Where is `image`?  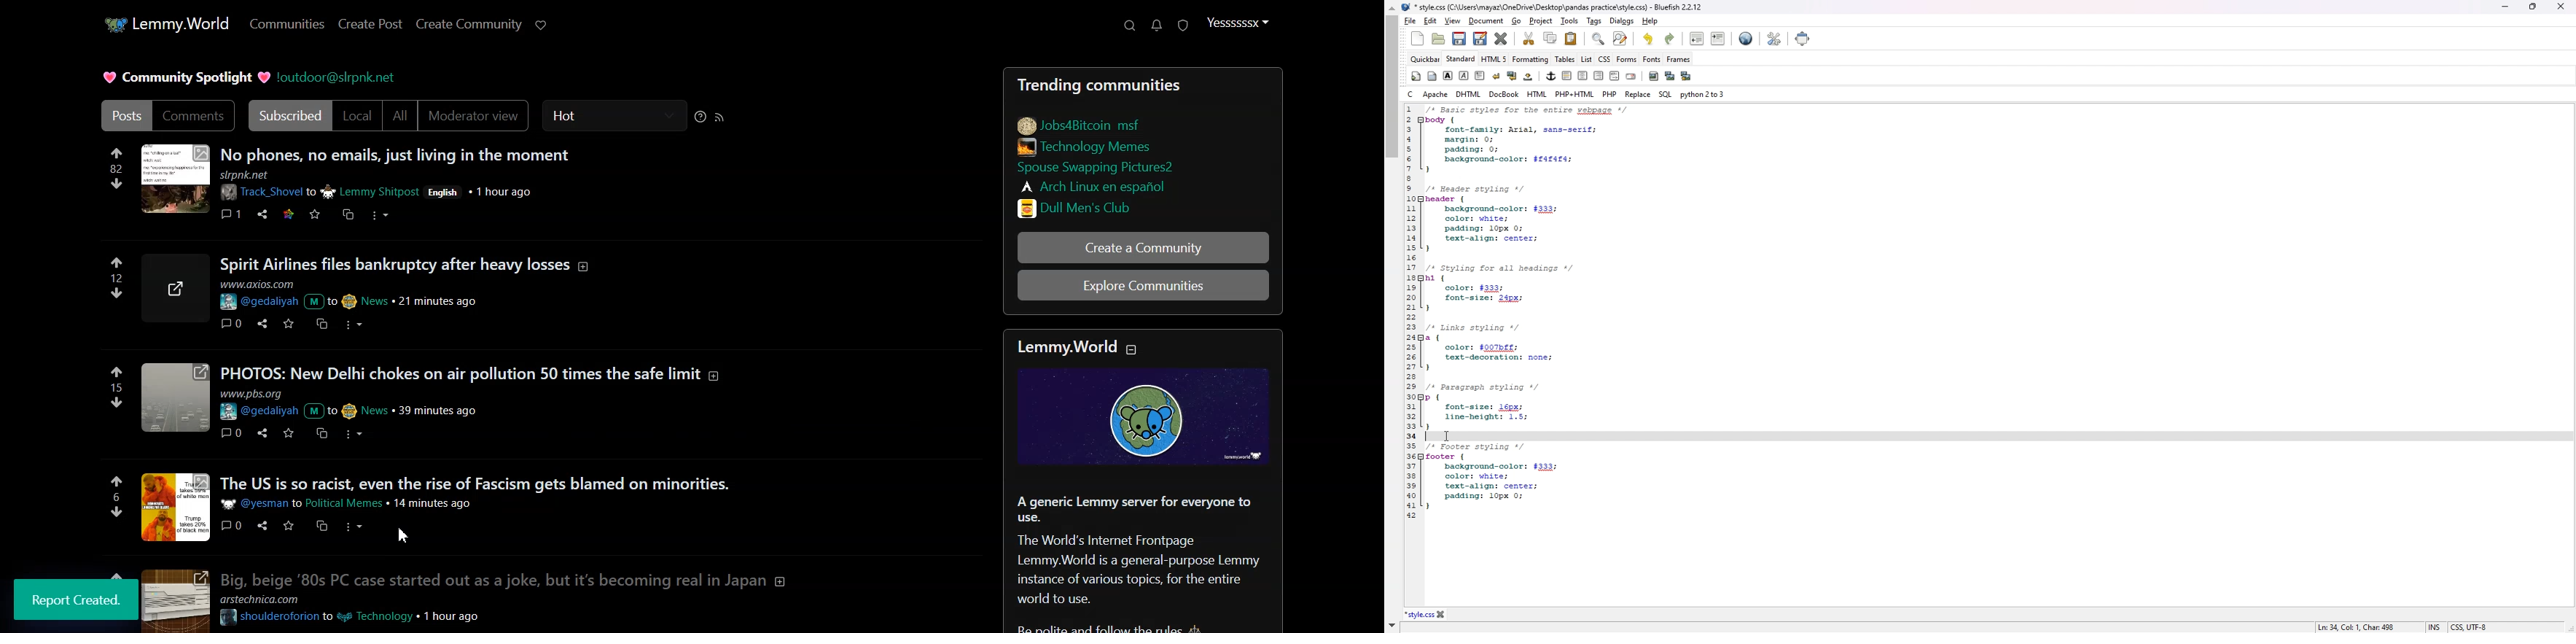
image is located at coordinates (1150, 418).